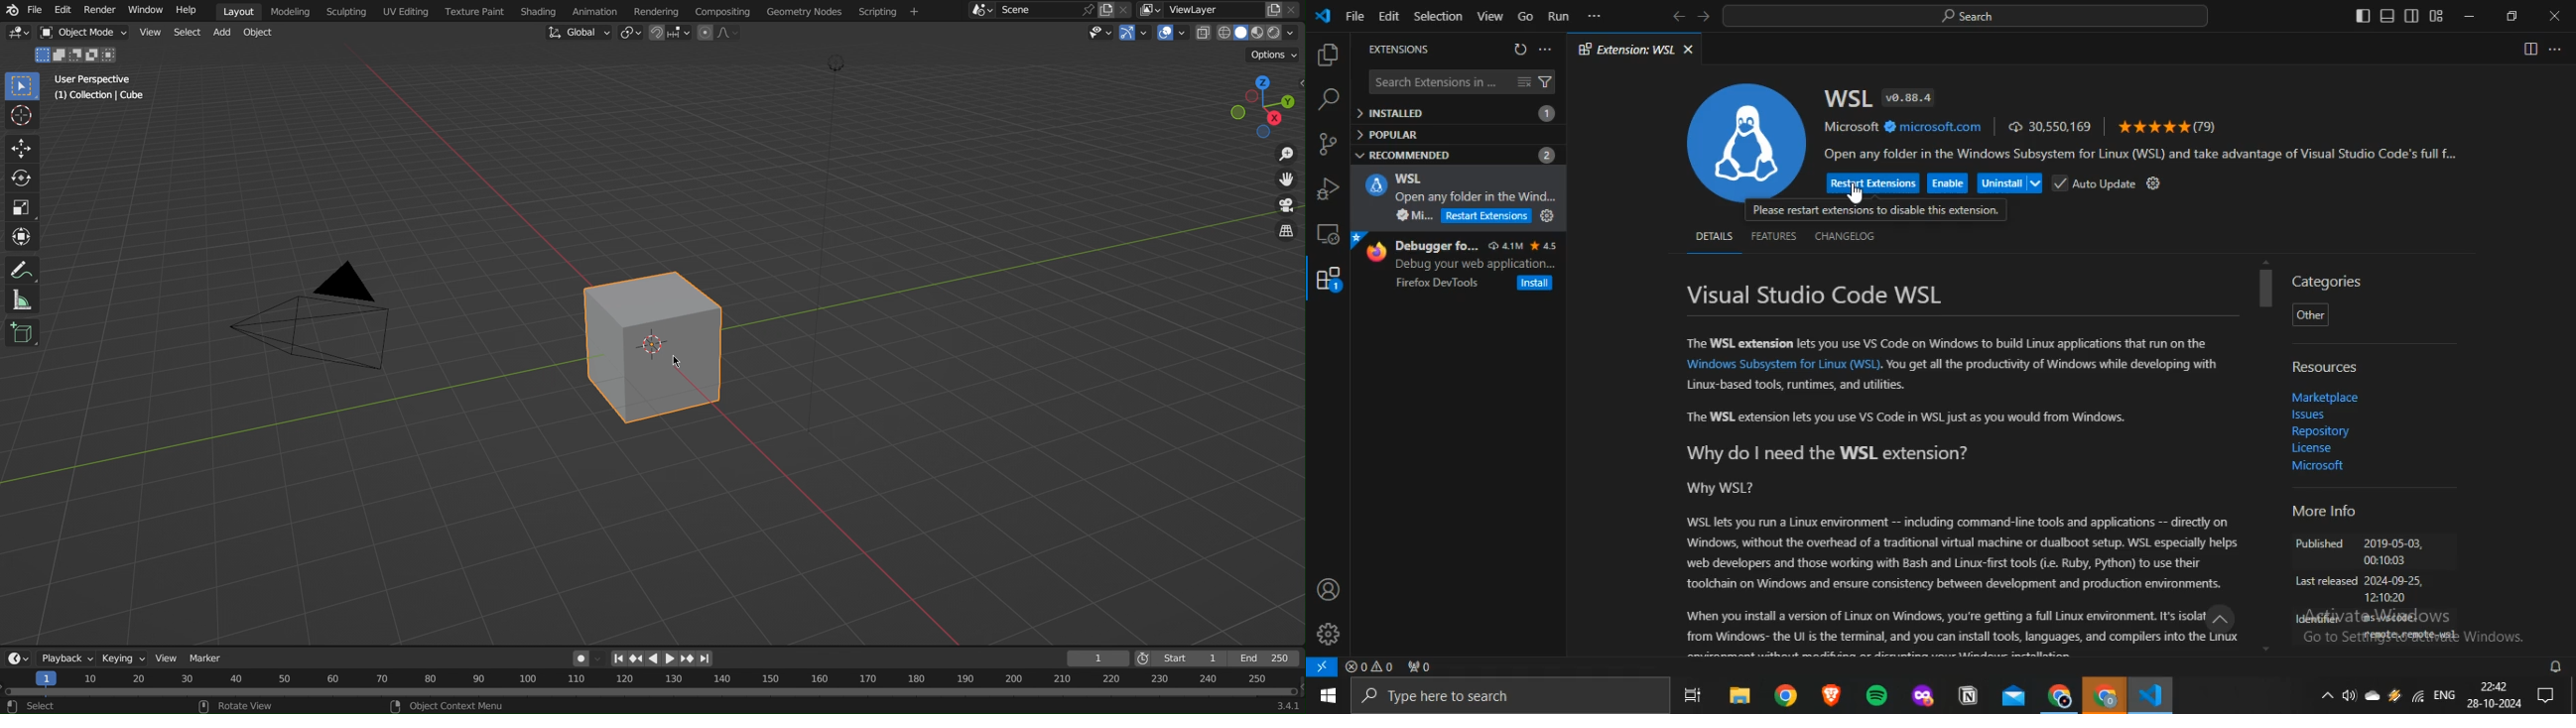 This screenshot has height=728, width=2576. Describe the element at coordinates (1097, 658) in the screenshot. I see `Current Frame` at that location.